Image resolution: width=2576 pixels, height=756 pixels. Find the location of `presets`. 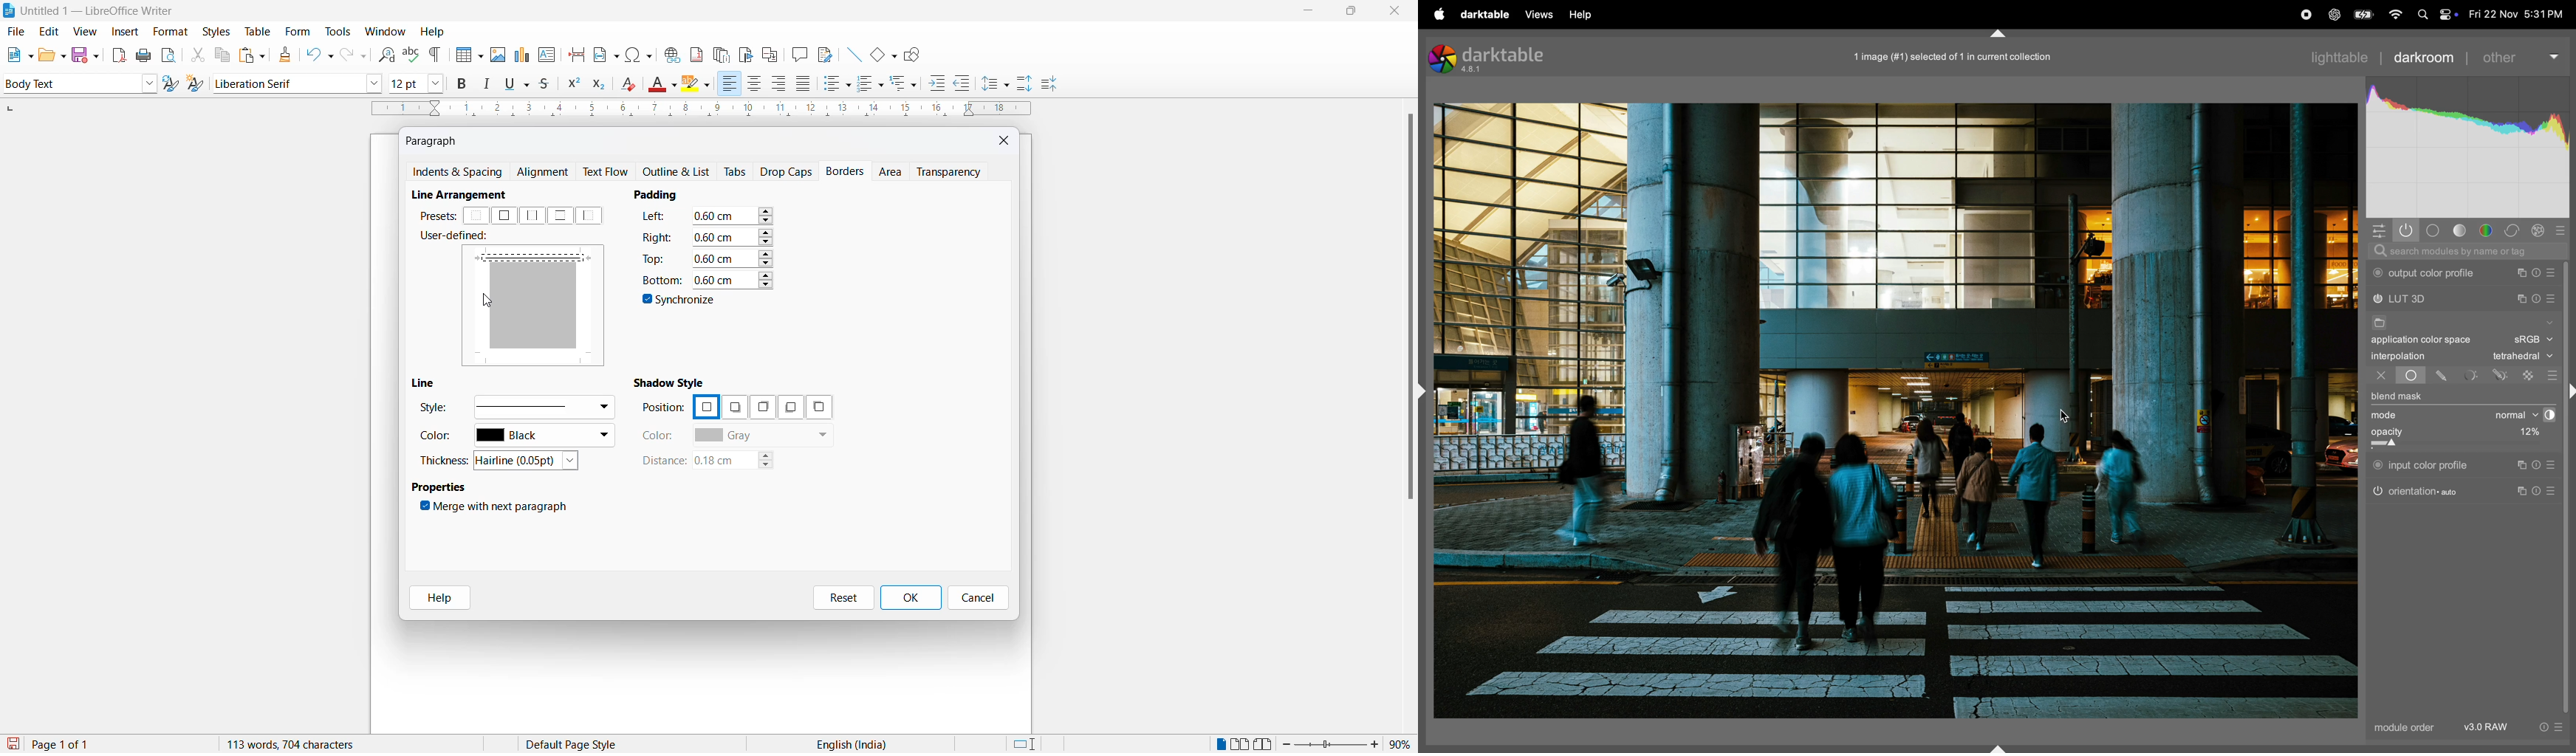

presets is located at coordinates (2553, 300).